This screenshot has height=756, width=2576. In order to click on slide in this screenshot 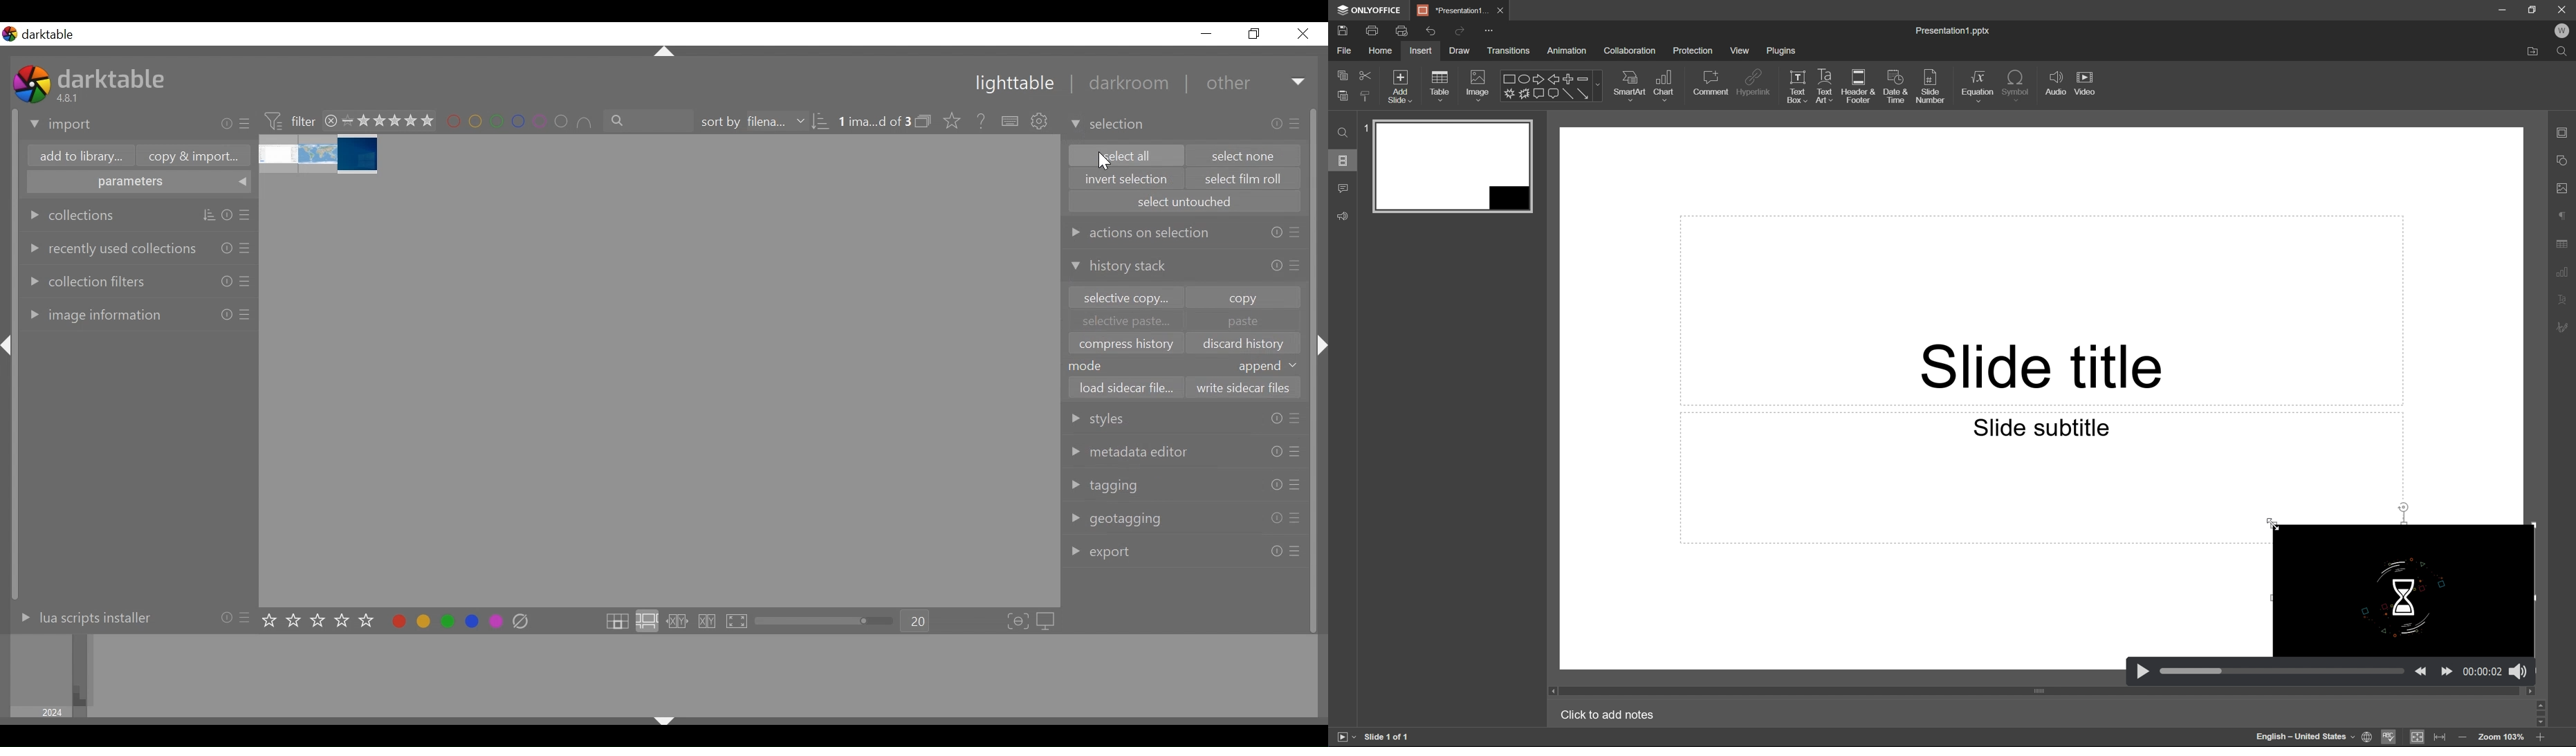, I will do `click(1452, 164)`.